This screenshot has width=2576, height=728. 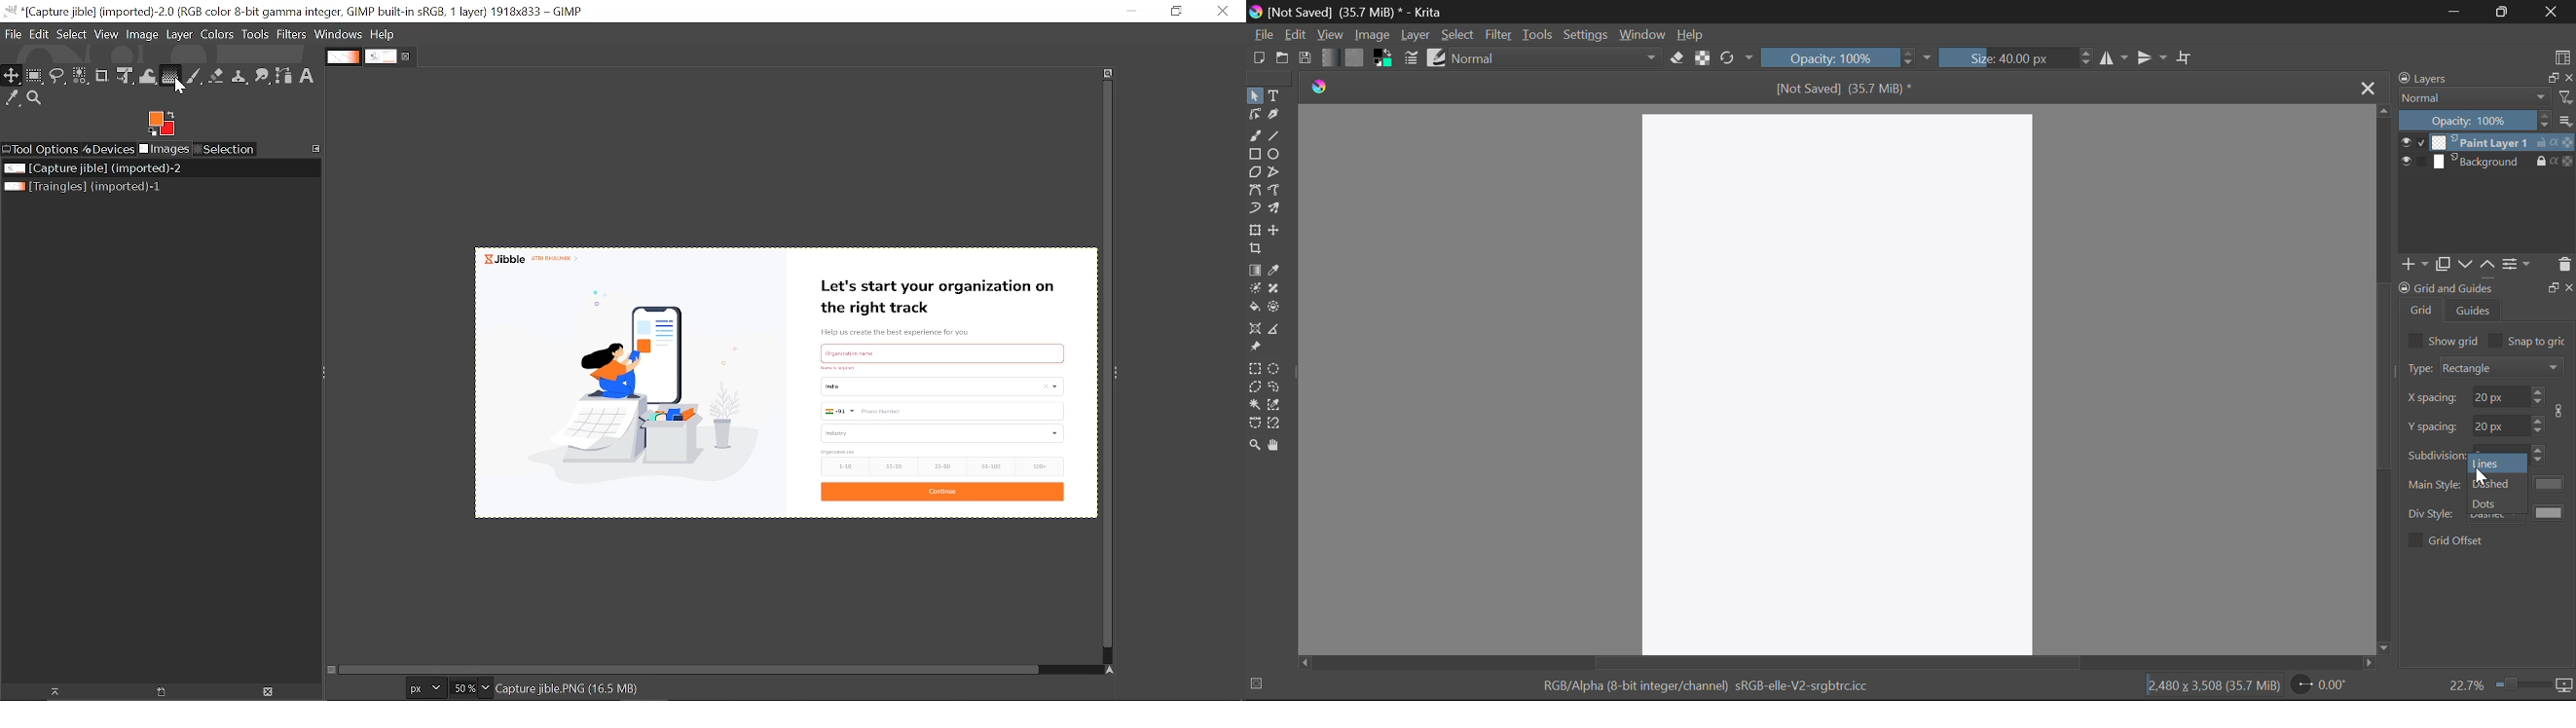 What do you see at coordinates (2466, 684) in the screenshot?
I see `zoom value` at bounding box center [2466, 684].